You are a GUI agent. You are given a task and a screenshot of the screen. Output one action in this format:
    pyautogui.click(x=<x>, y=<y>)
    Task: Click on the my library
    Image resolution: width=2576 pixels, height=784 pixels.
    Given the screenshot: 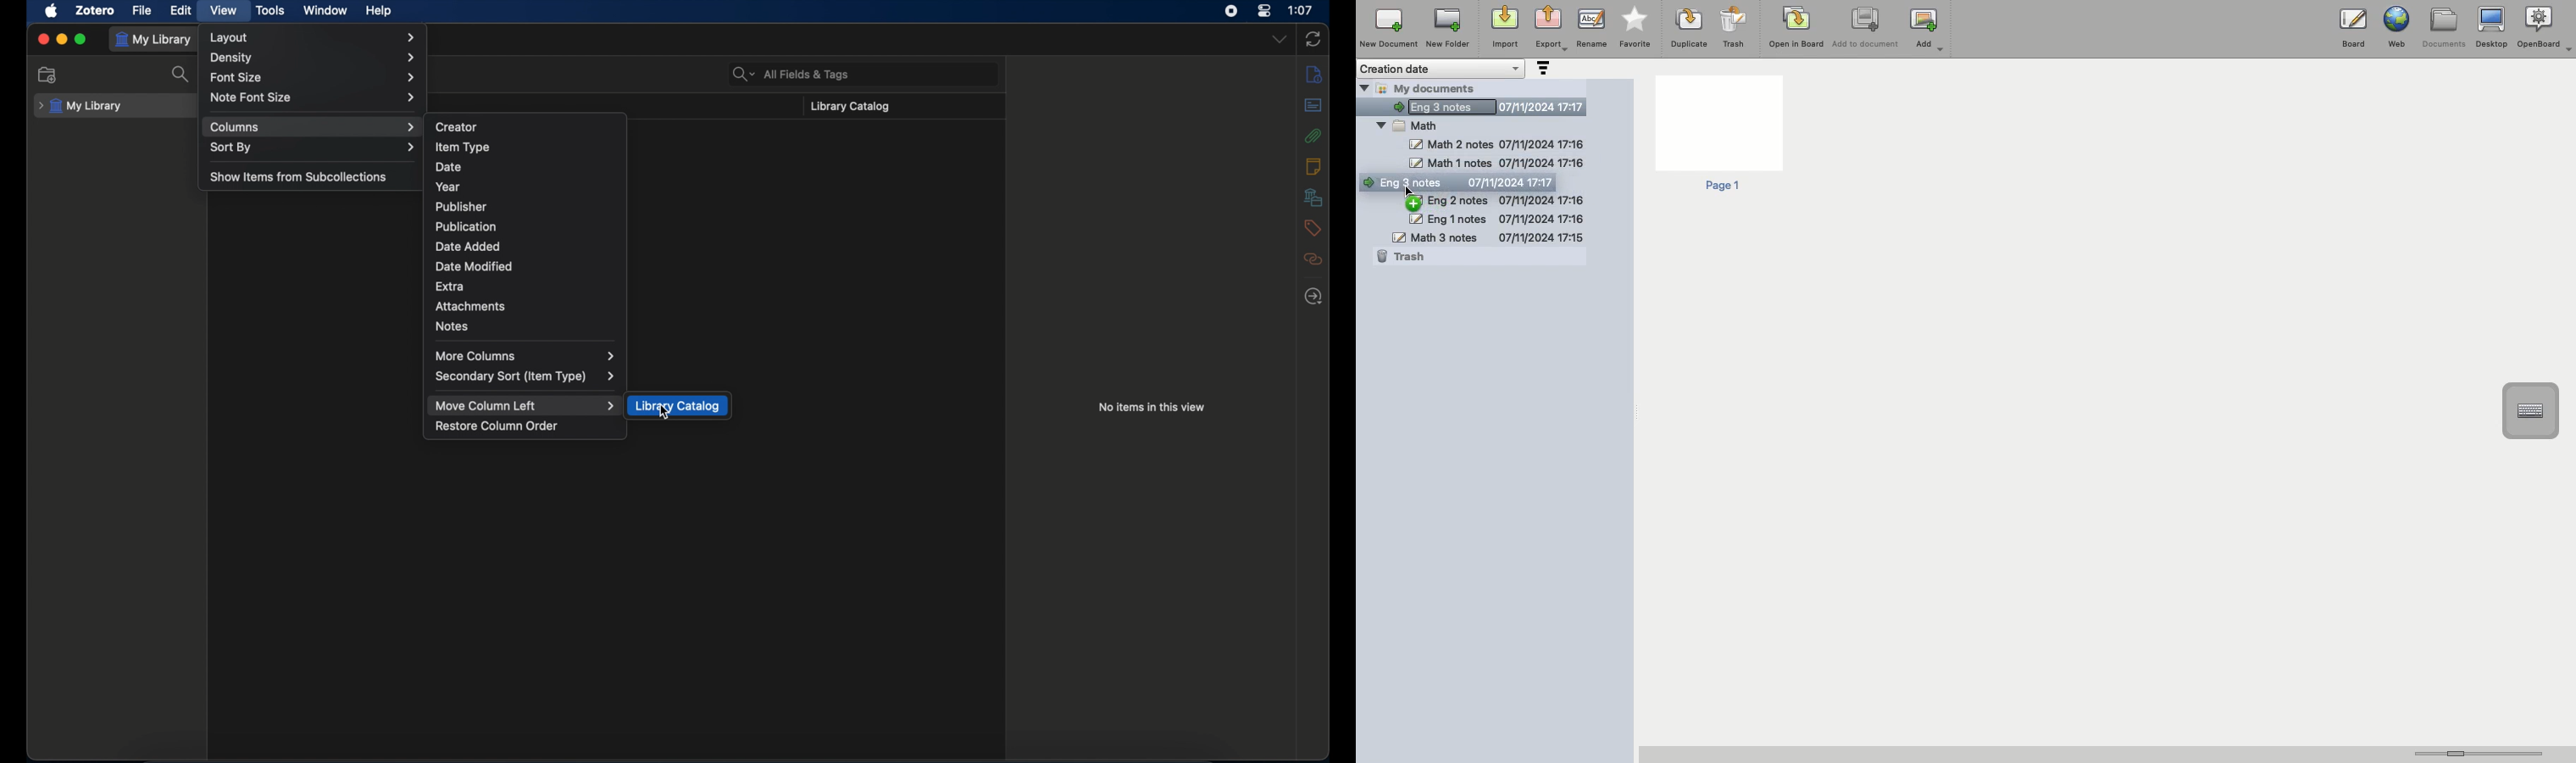 What is the action you would take?
    pyautogui.click(x=80, y=107)
    